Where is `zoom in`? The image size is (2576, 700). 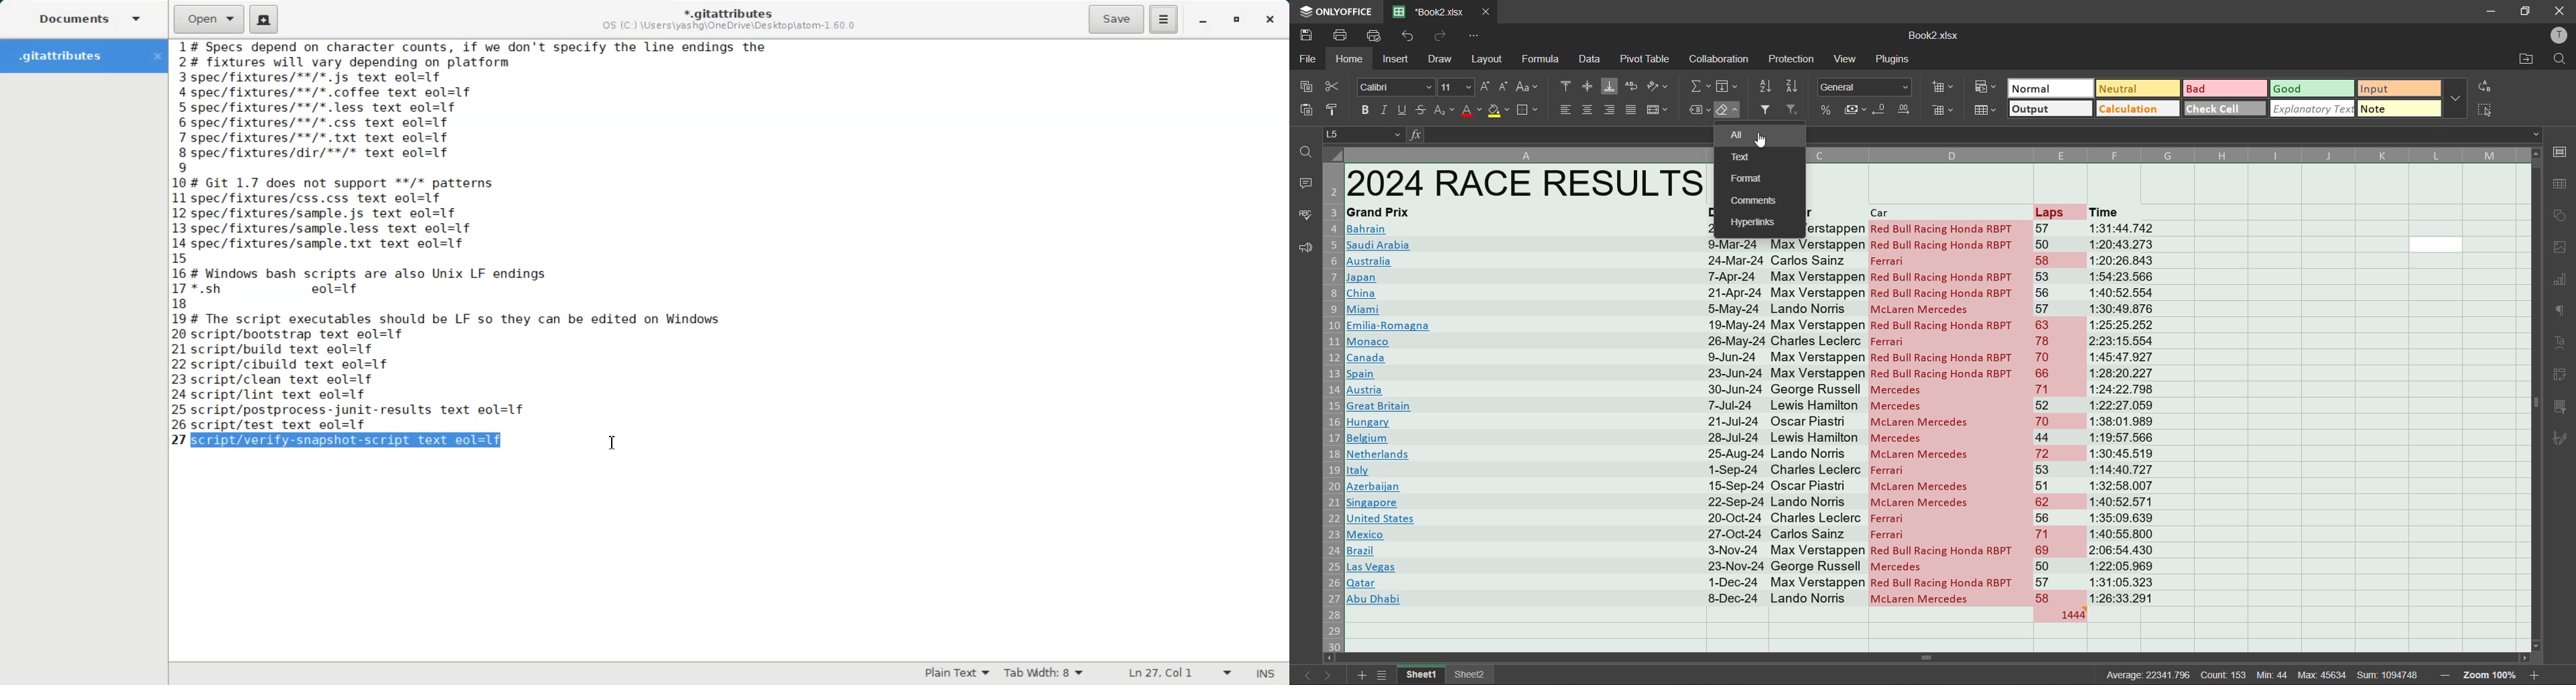 zoom in is located at coordinates (2537, 673).